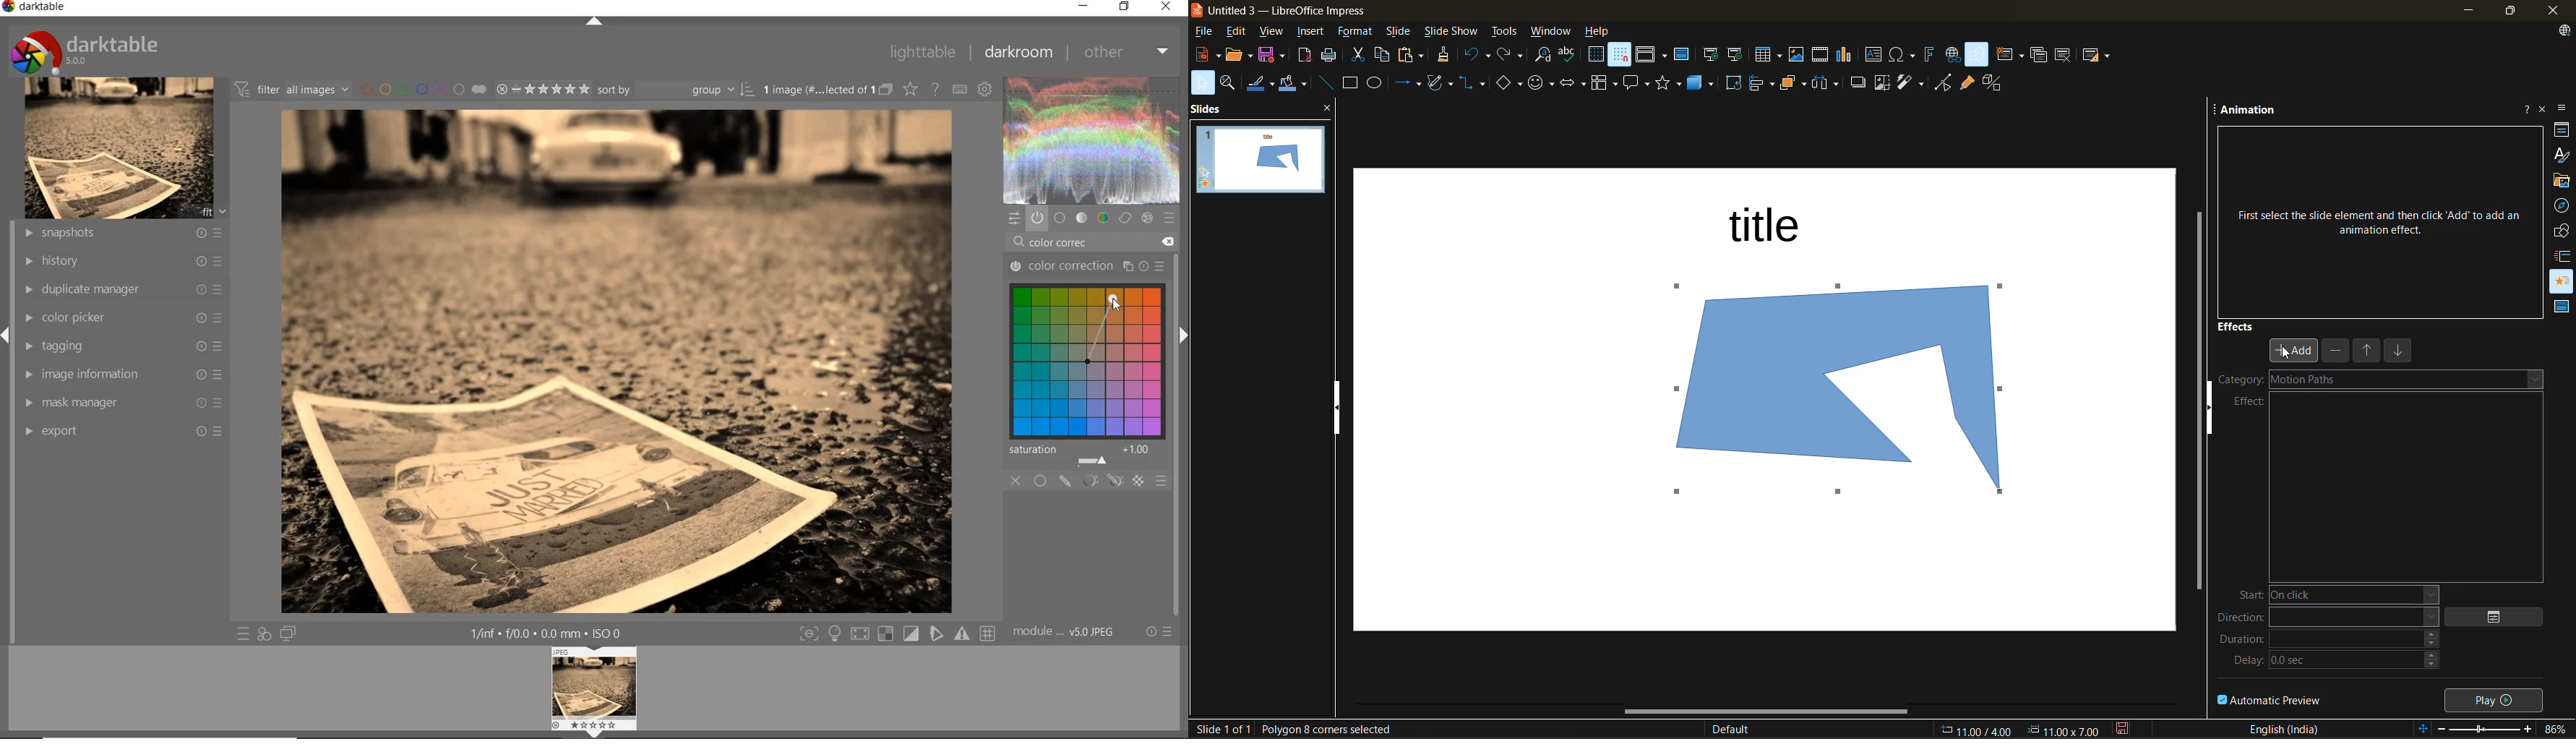  Describe the element at coordinates (595, 692) in the screenshot. I see `image previe` at that location.